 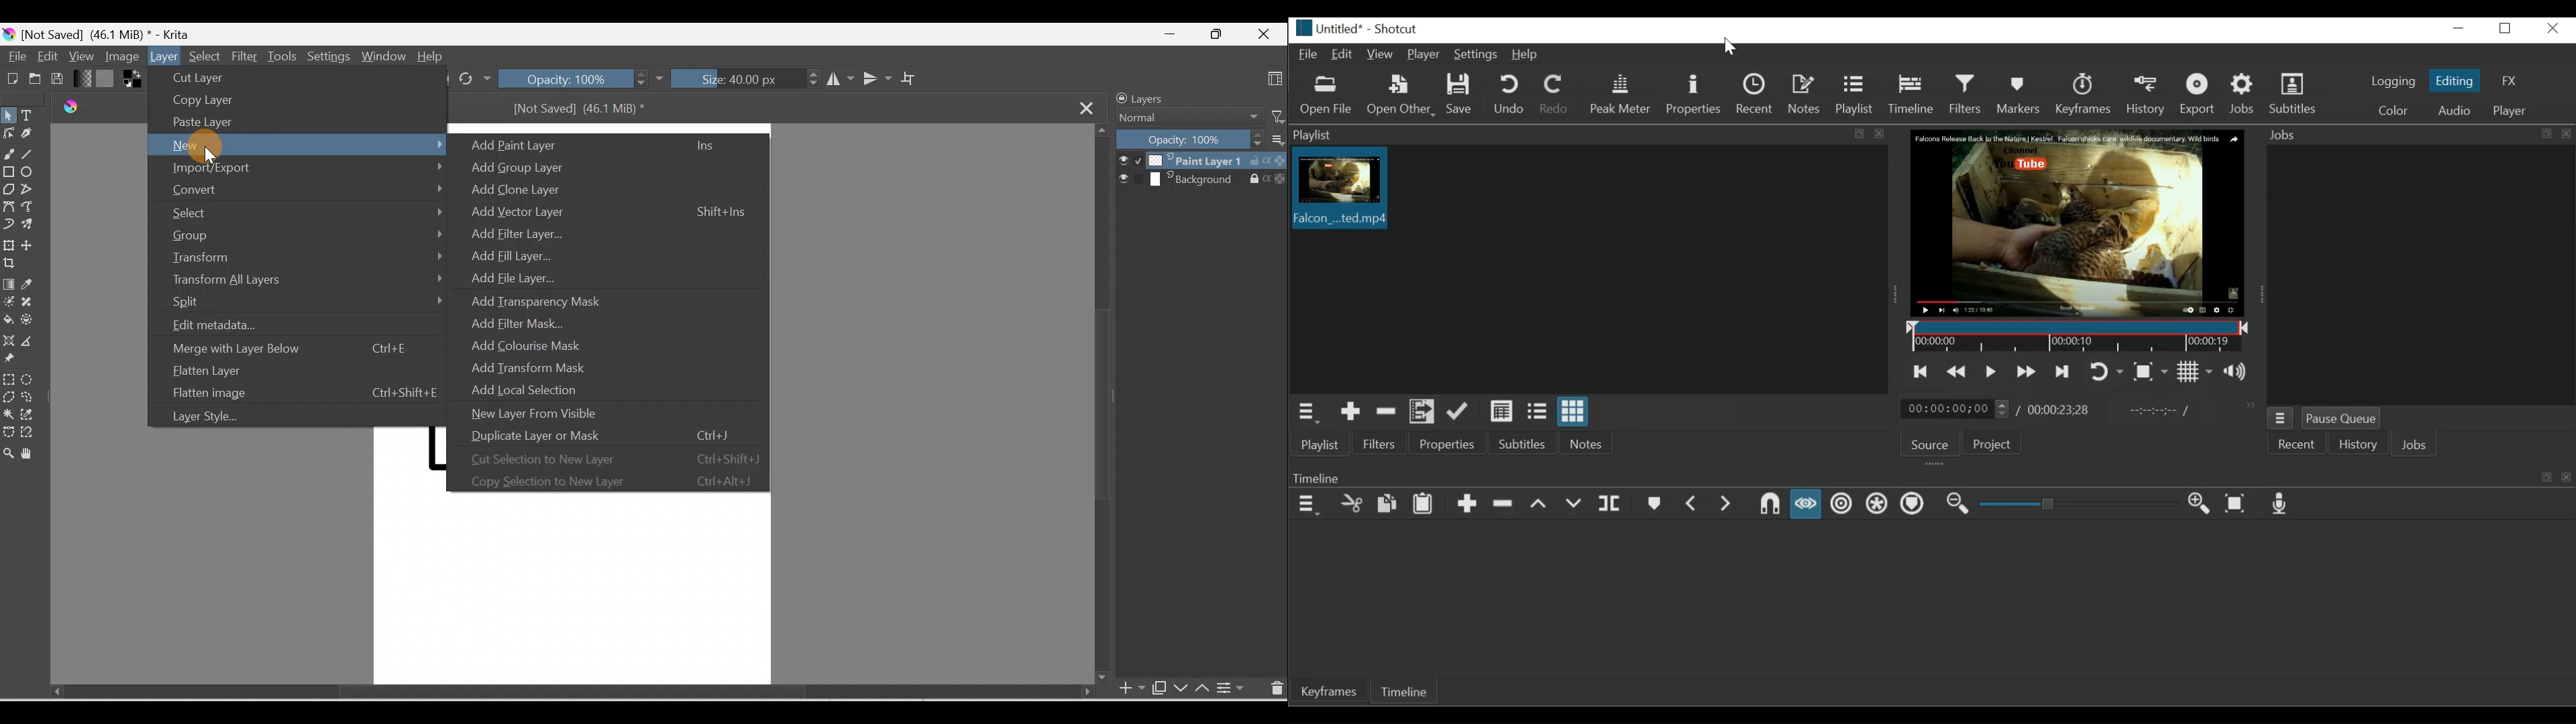 I want to click on Select, so click(x=305, y=210).